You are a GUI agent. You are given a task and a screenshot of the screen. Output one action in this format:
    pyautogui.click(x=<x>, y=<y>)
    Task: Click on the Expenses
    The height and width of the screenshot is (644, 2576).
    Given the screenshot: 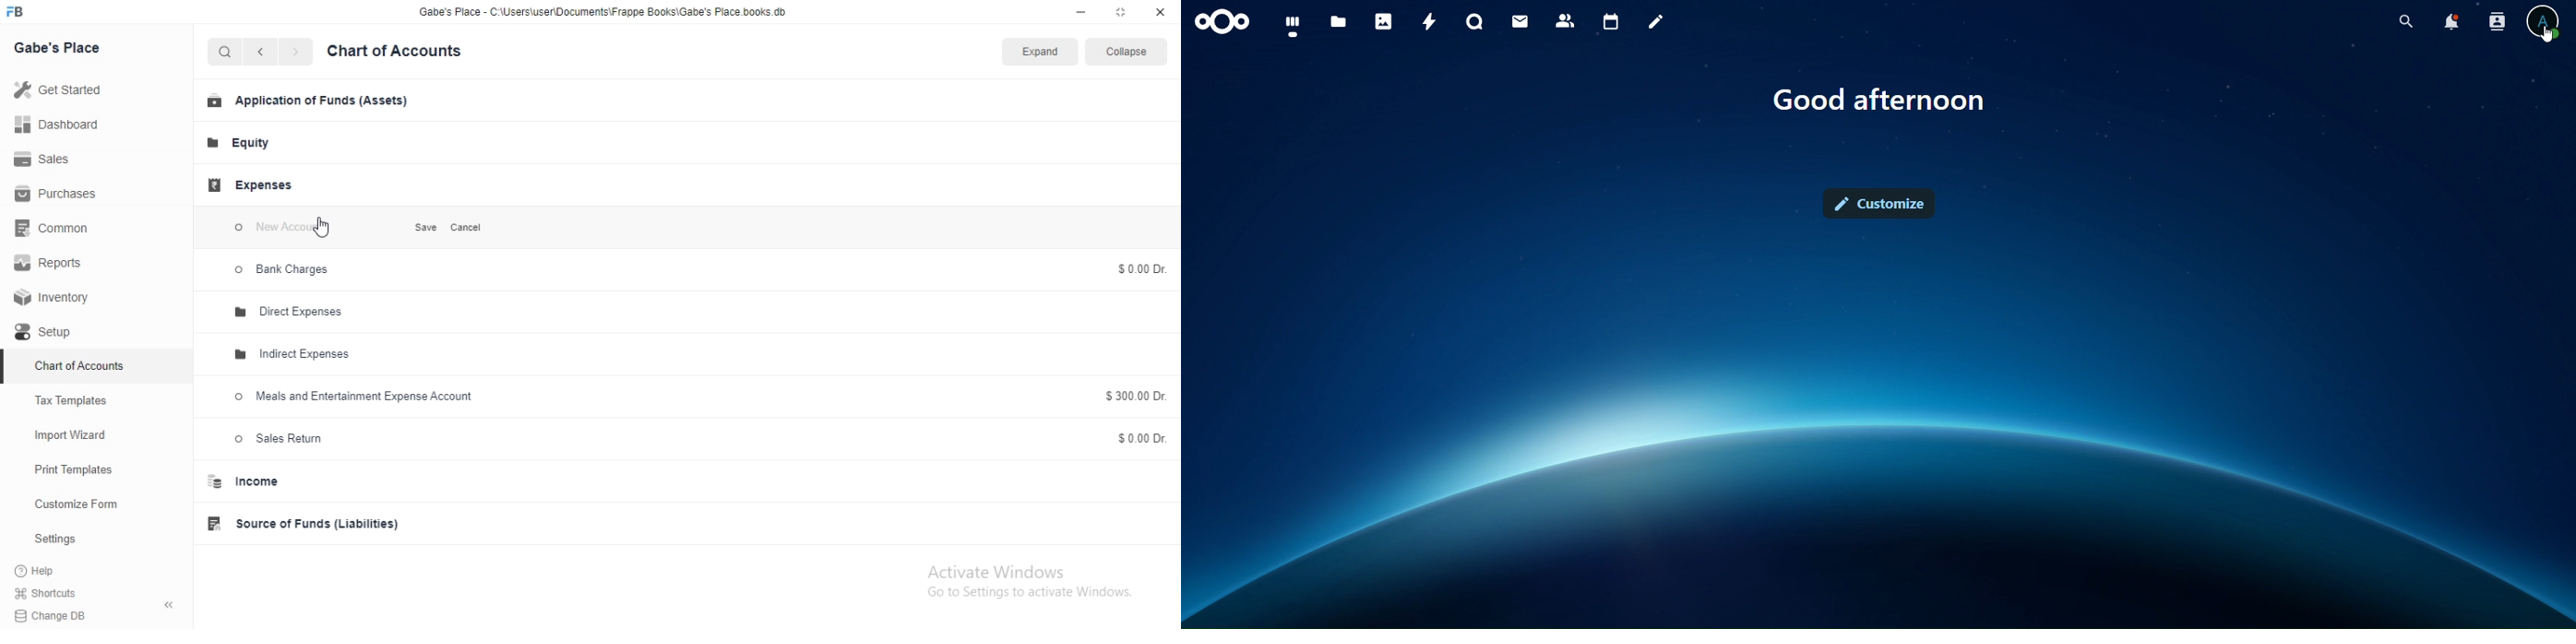 What is the action you would take?
    pyautogui.click(x=251, y=184)
    